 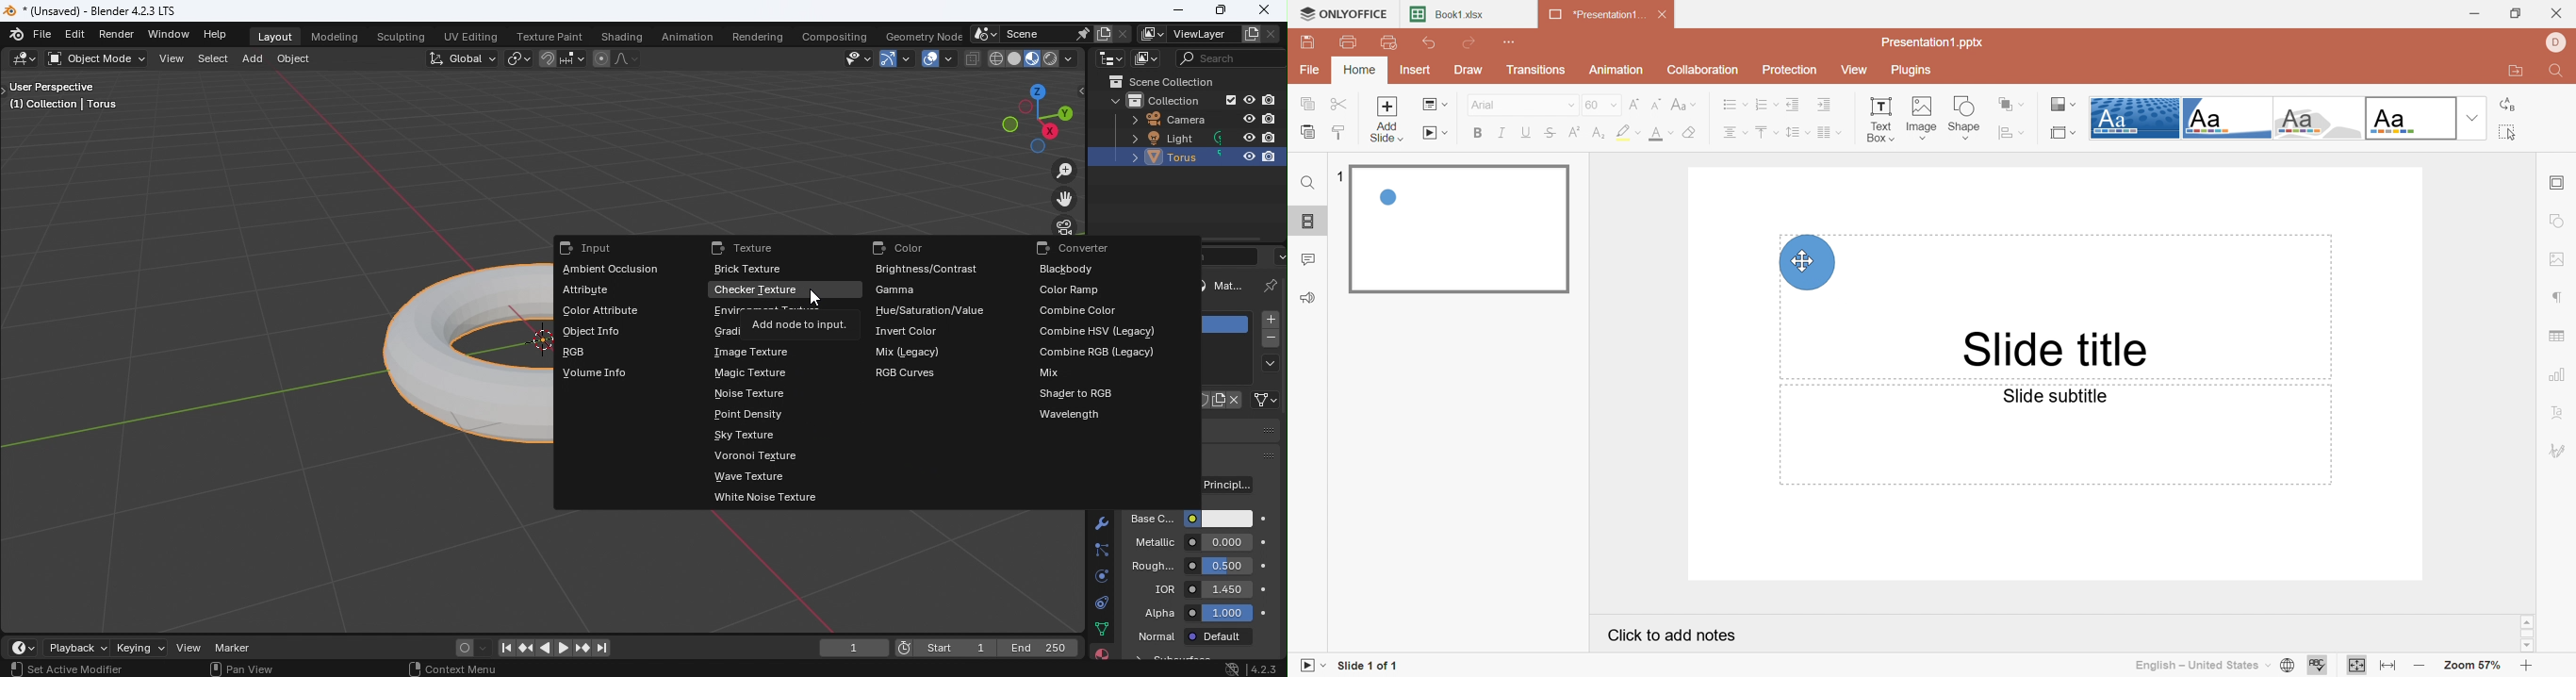 I want to click on Minimize, so click(x=2479, y=13).